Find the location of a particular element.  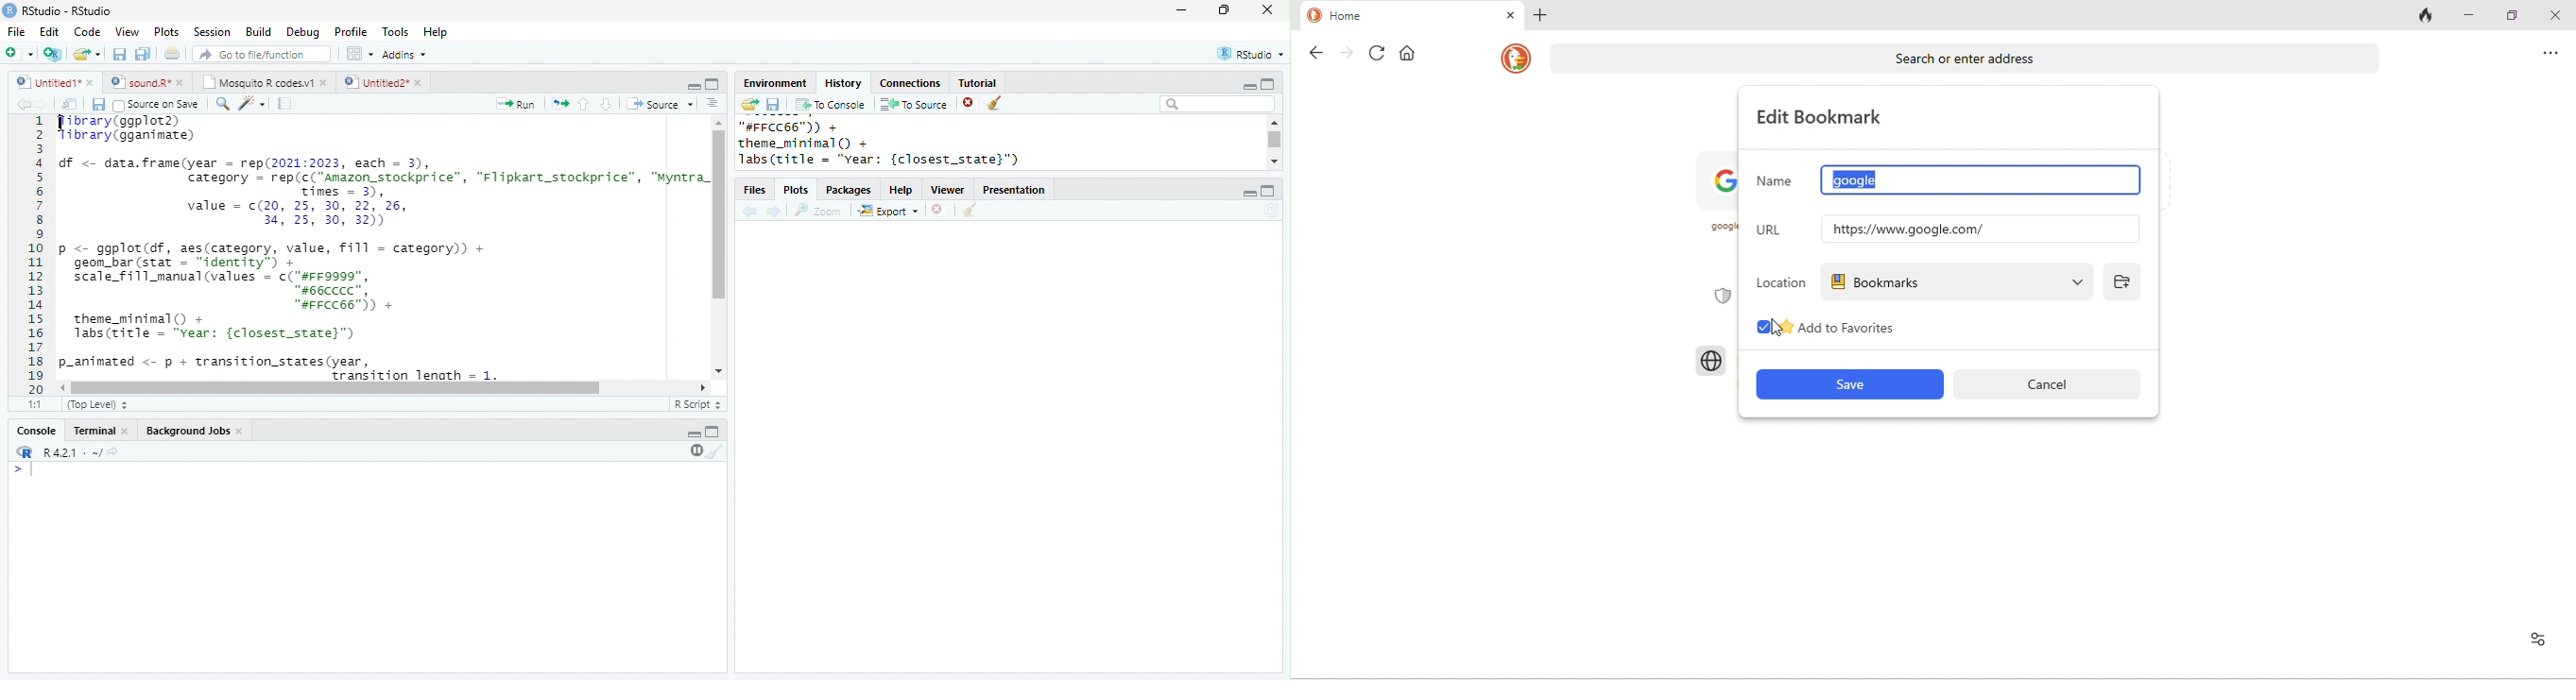

maximize is located at coordinates (1268, 83).